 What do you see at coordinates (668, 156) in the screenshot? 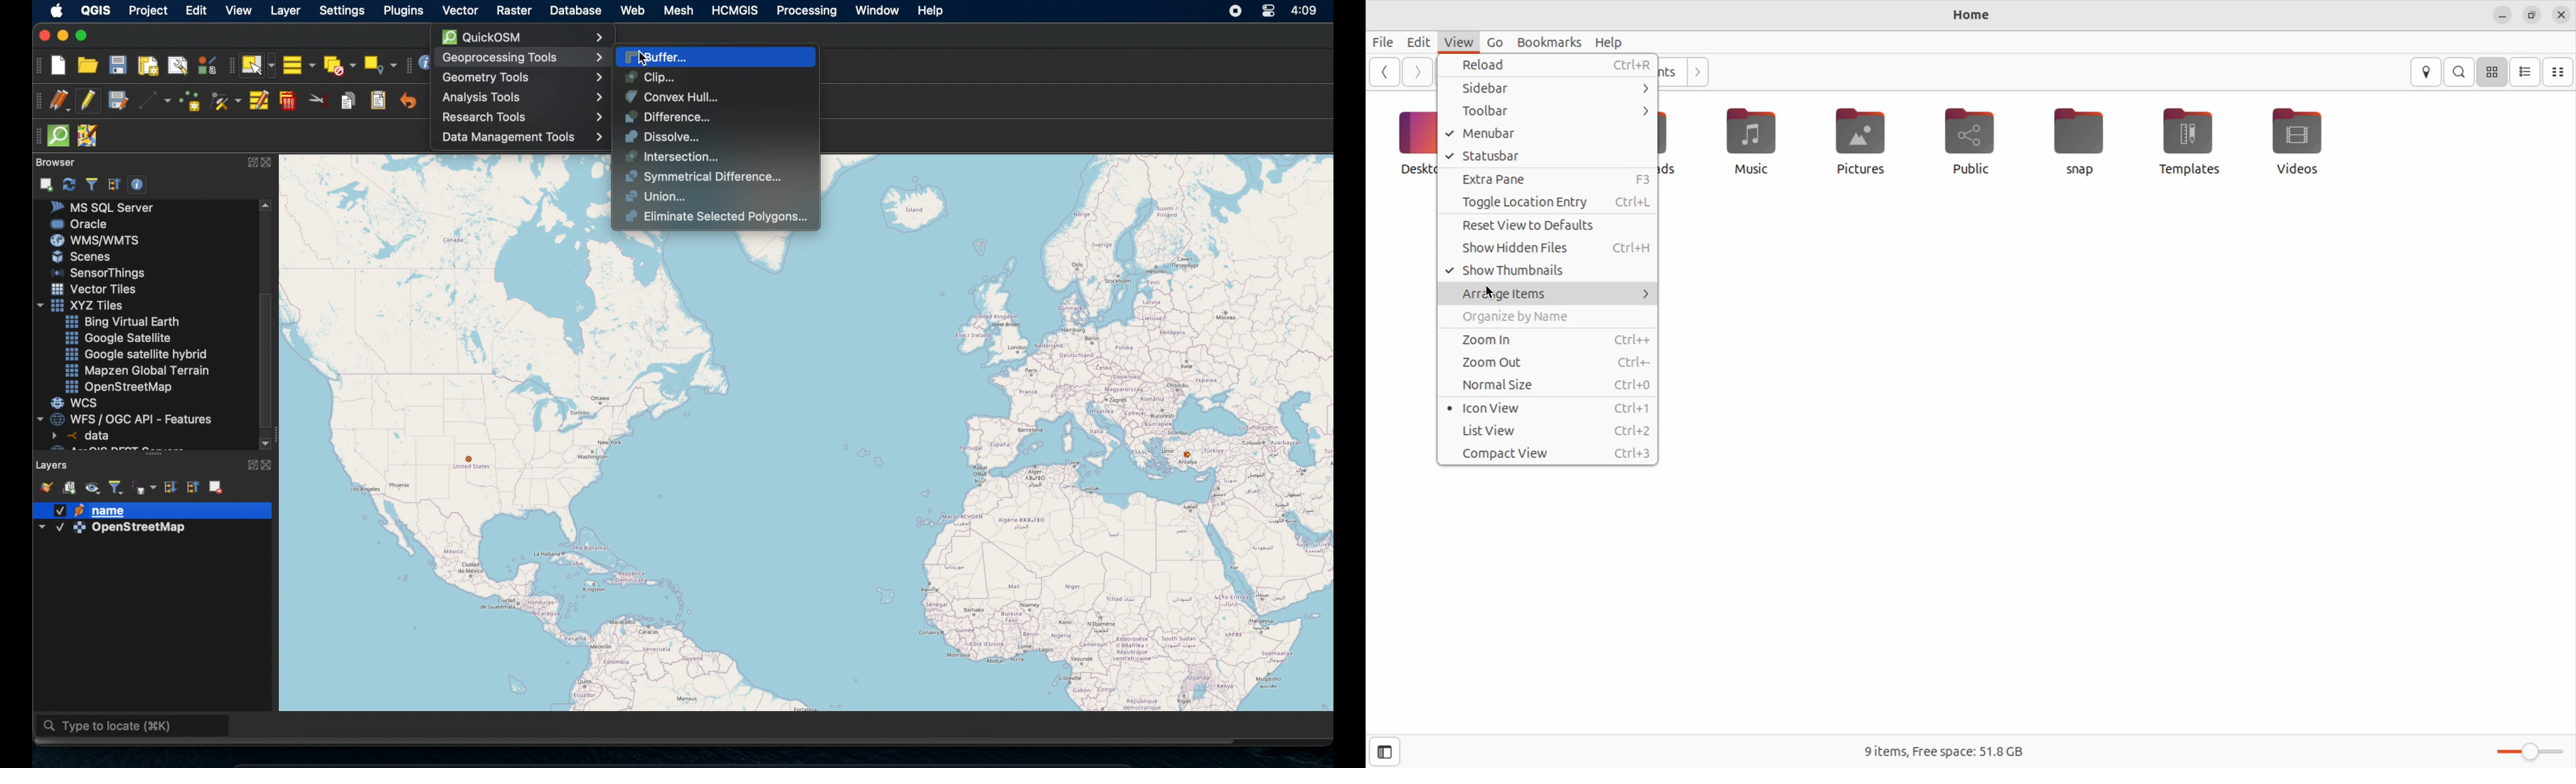
I see `Intersection...` at bounding box center [668, 156].